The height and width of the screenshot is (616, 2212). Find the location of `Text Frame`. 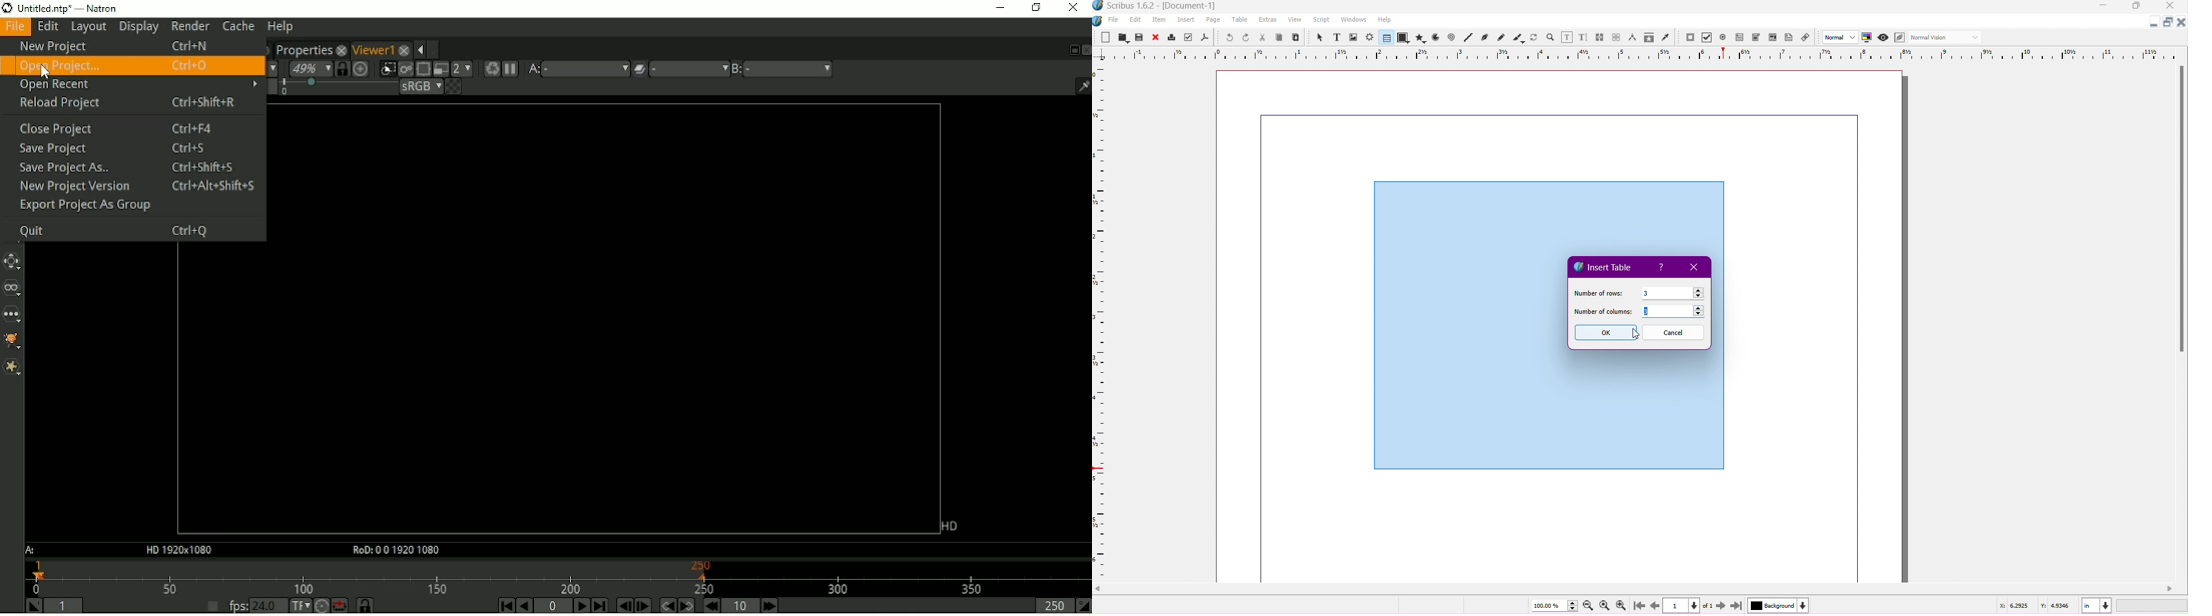

Text Frame is located at coordinates (1336, 37).